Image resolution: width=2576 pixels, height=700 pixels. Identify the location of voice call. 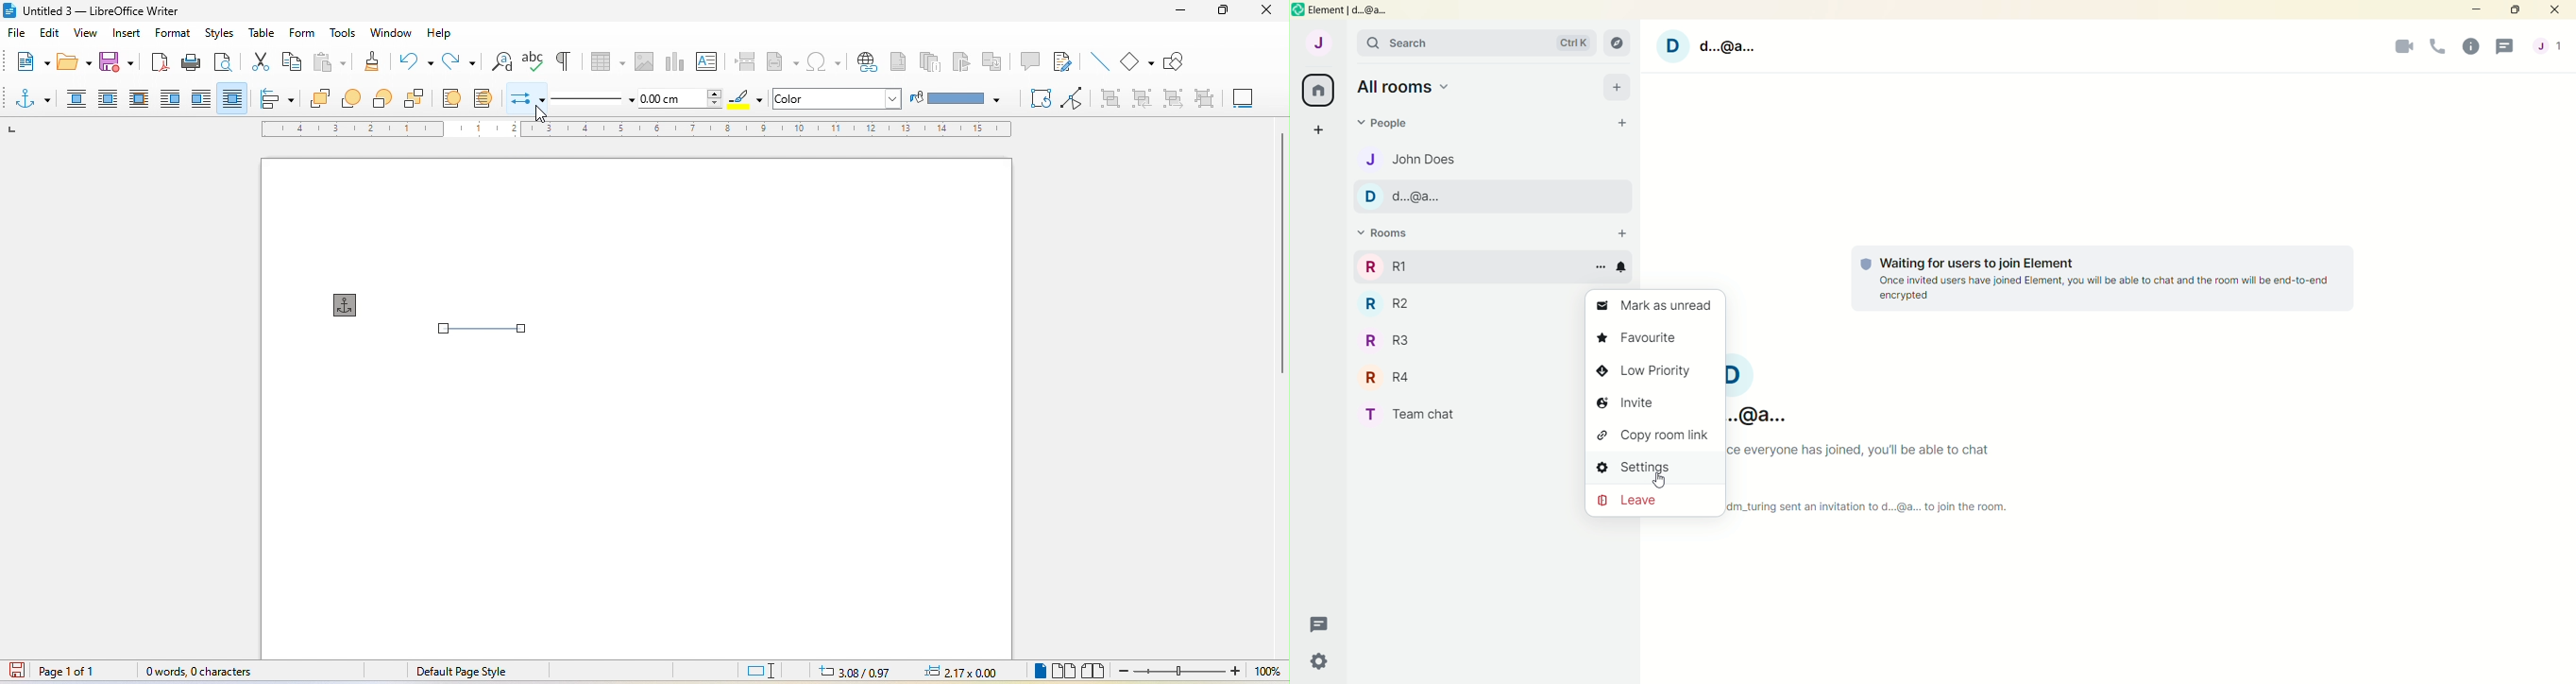
(2437, 48).